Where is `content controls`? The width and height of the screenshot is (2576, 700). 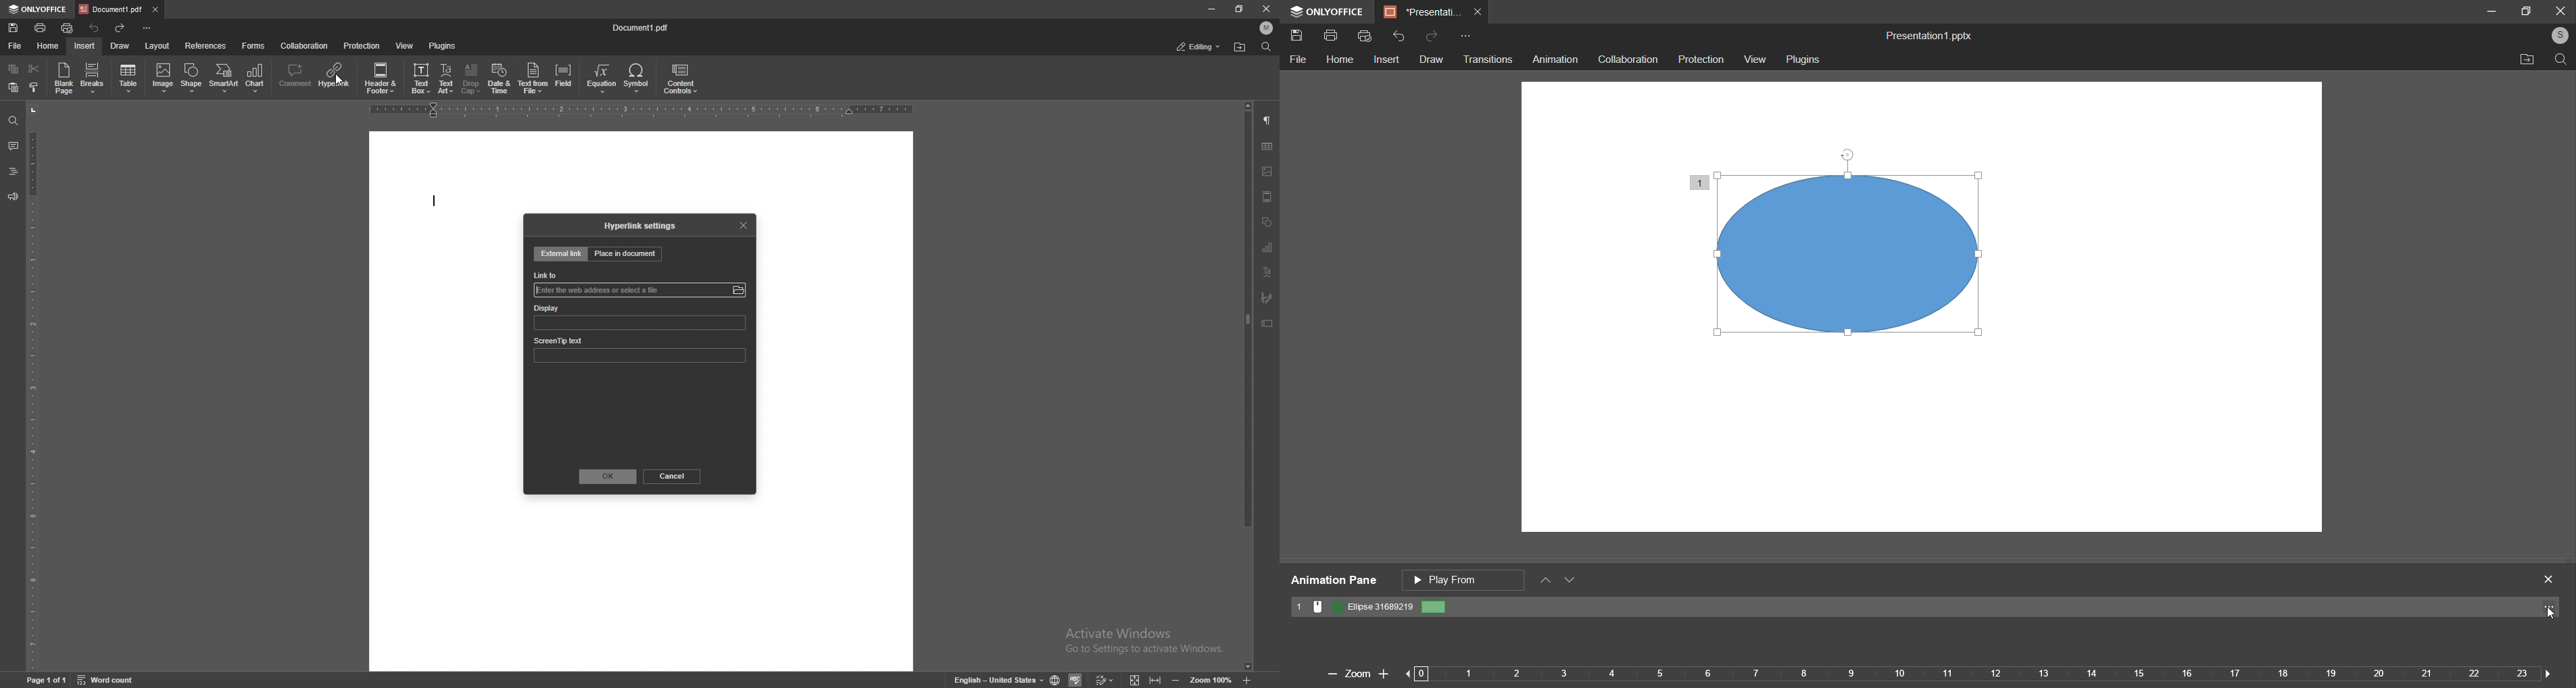
content controls is located at coordinates (681, 78).